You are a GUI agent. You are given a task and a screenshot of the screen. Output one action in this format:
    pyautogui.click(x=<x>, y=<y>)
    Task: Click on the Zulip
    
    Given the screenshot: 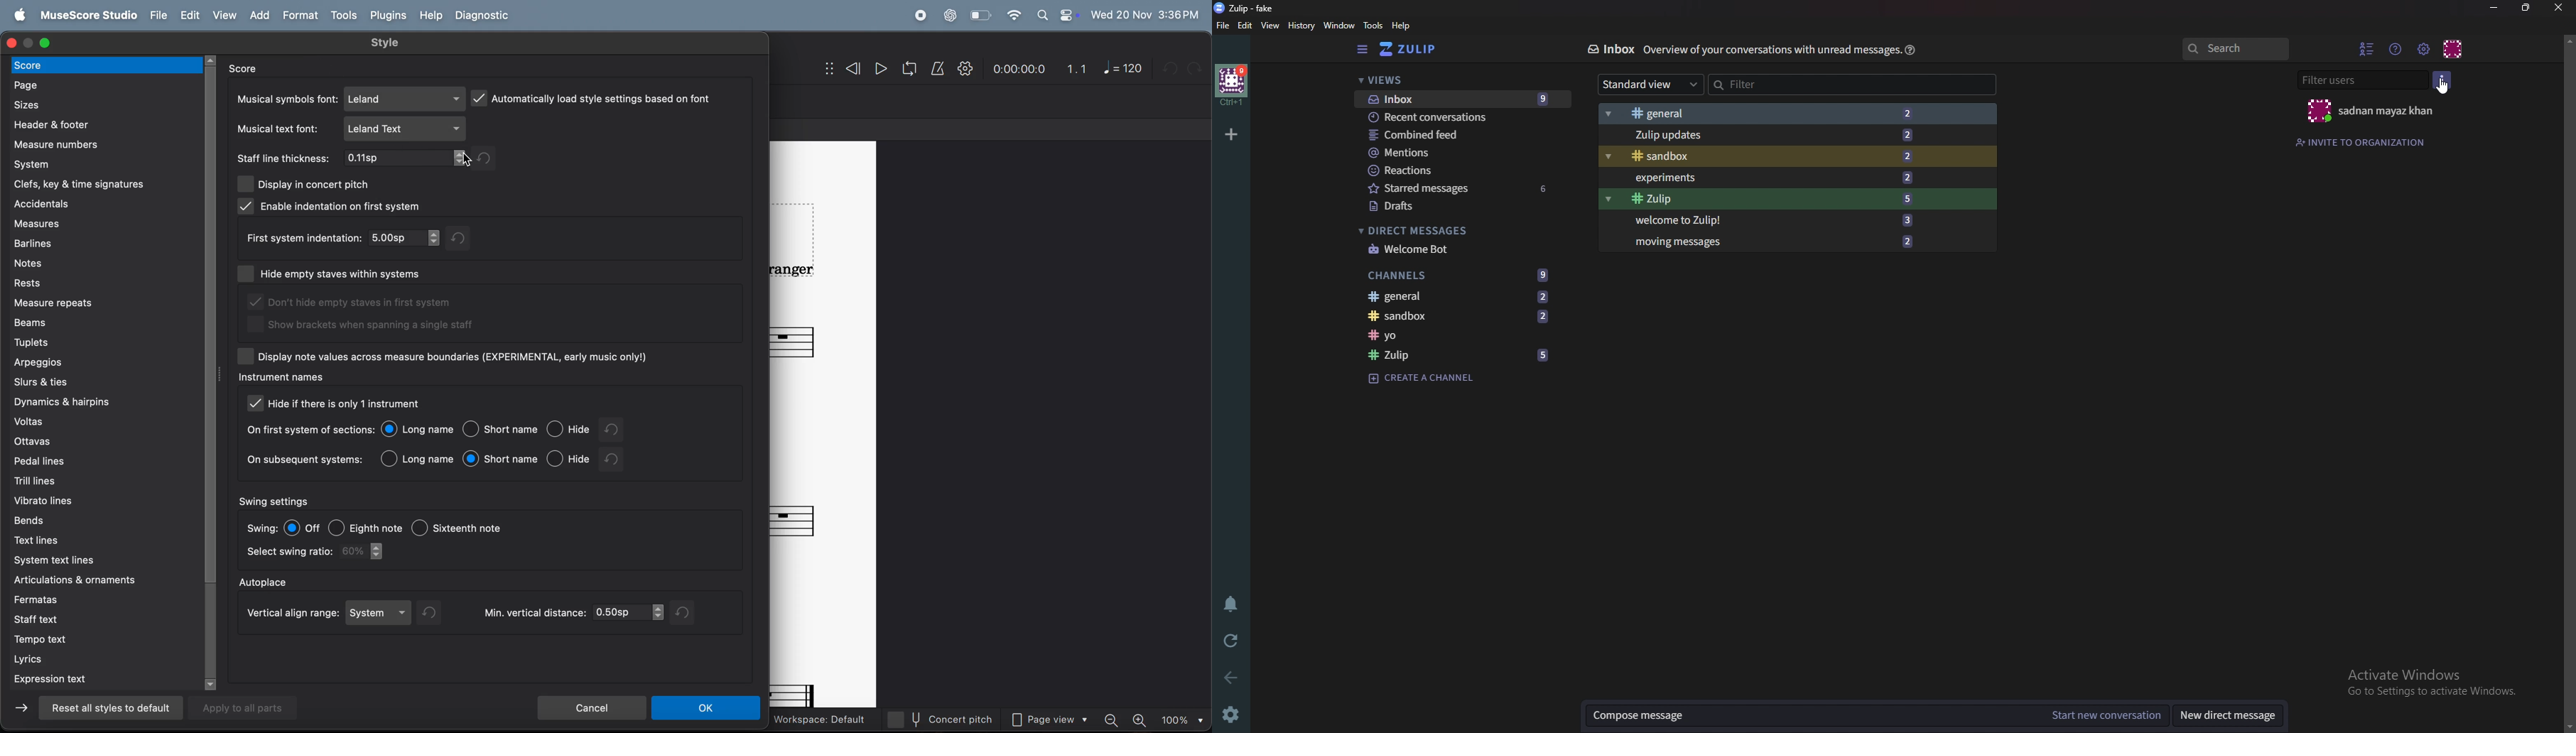 What is the action you would take?
    pyautogui.click(x=1461, y=354)
    